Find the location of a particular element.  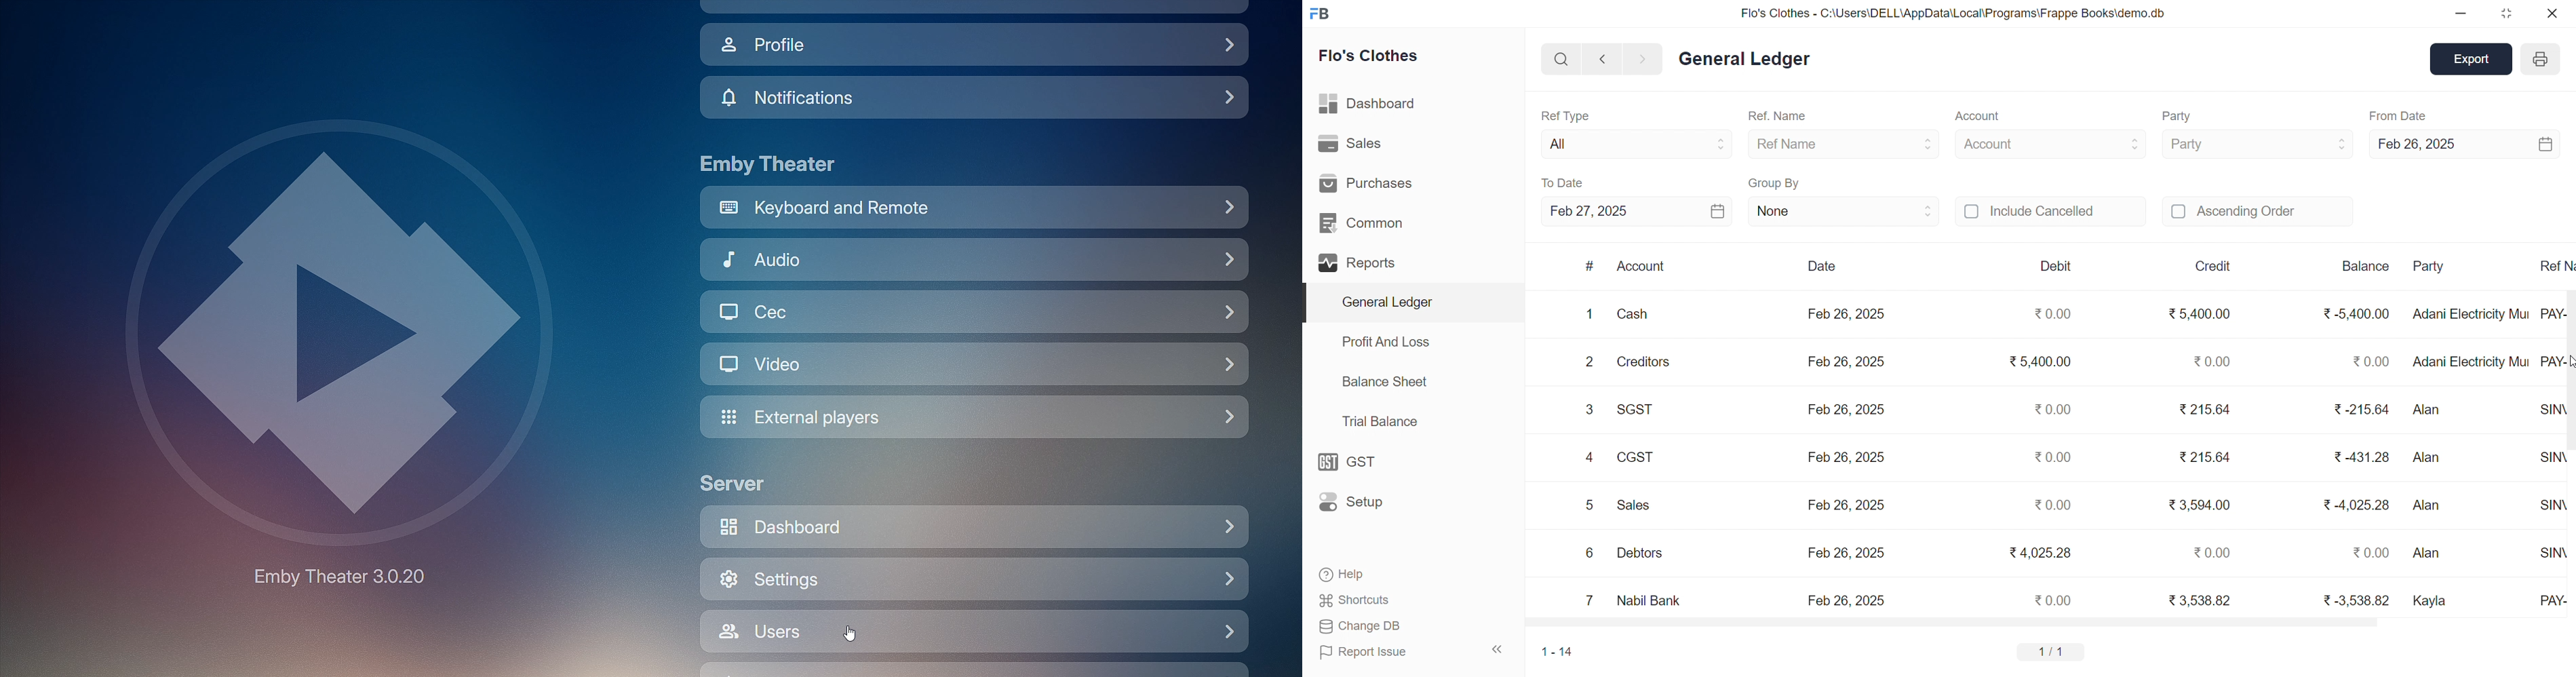

Date is located at coordinates (1821, 266).